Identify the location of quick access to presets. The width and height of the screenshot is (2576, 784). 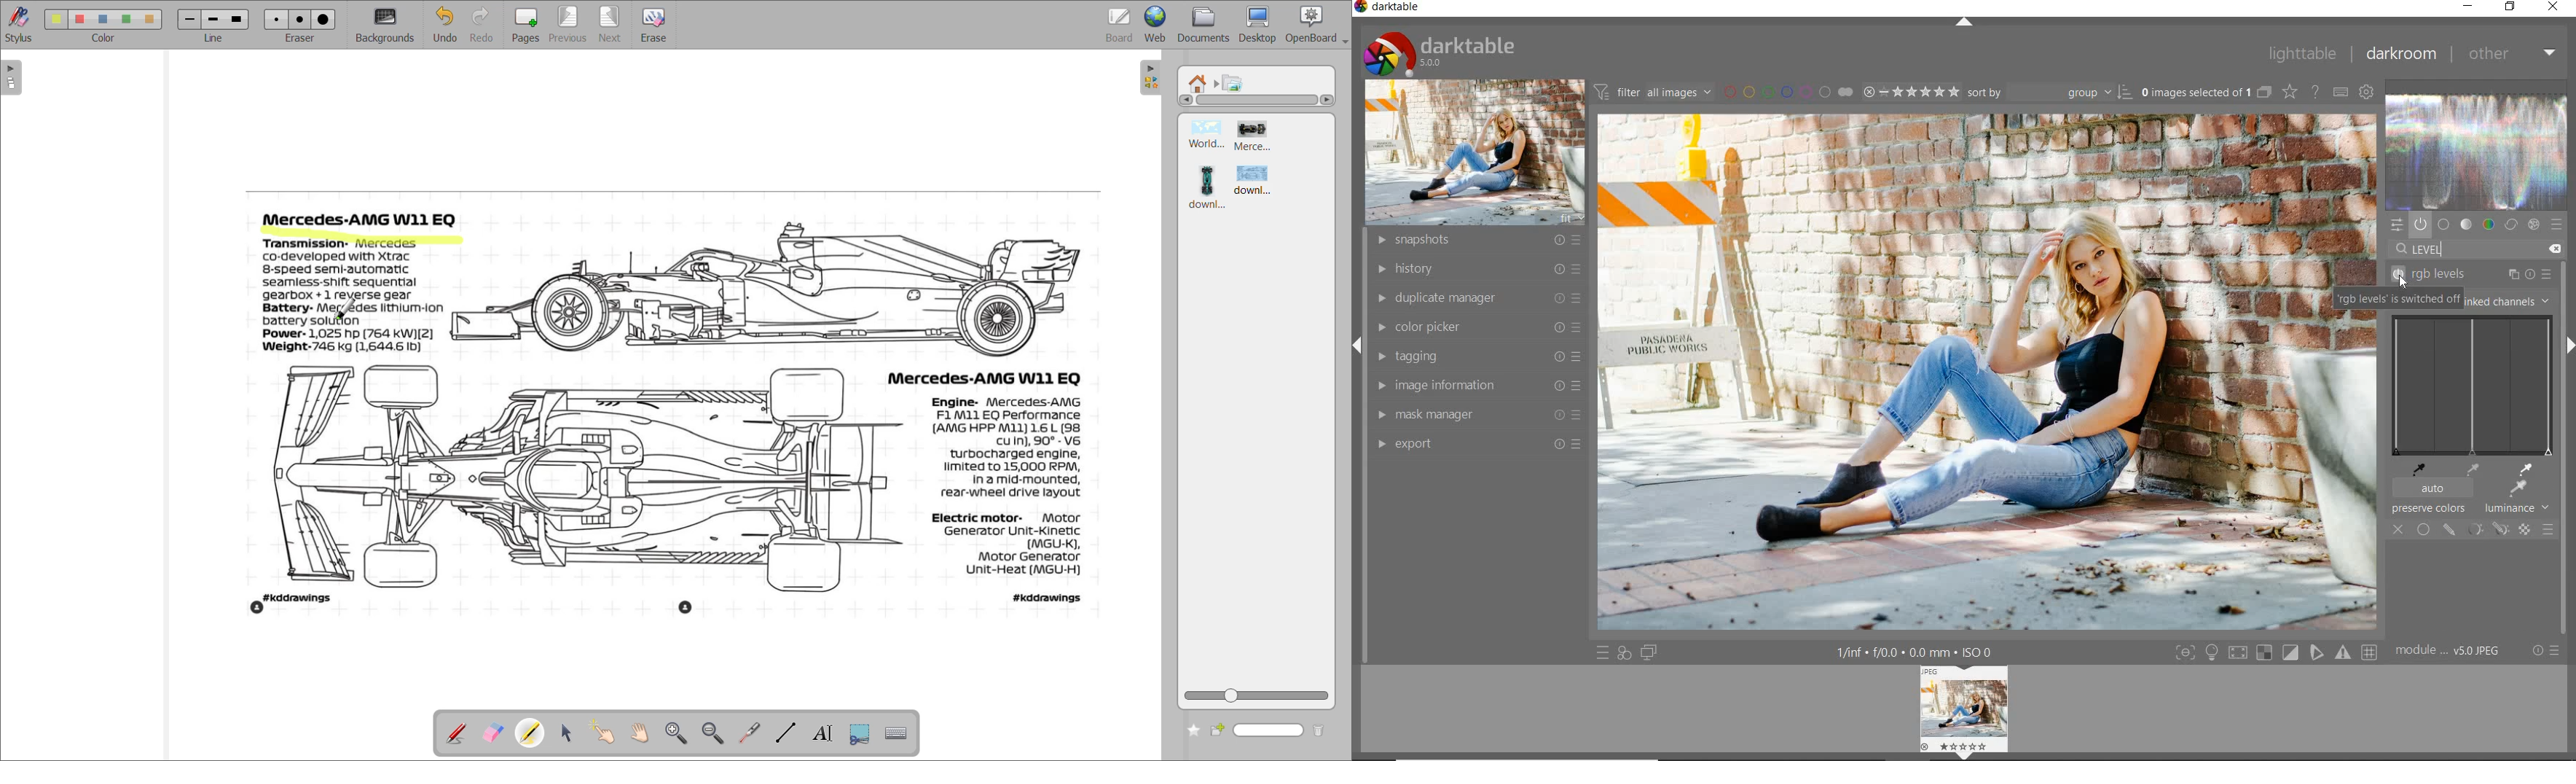
(1603, 653).